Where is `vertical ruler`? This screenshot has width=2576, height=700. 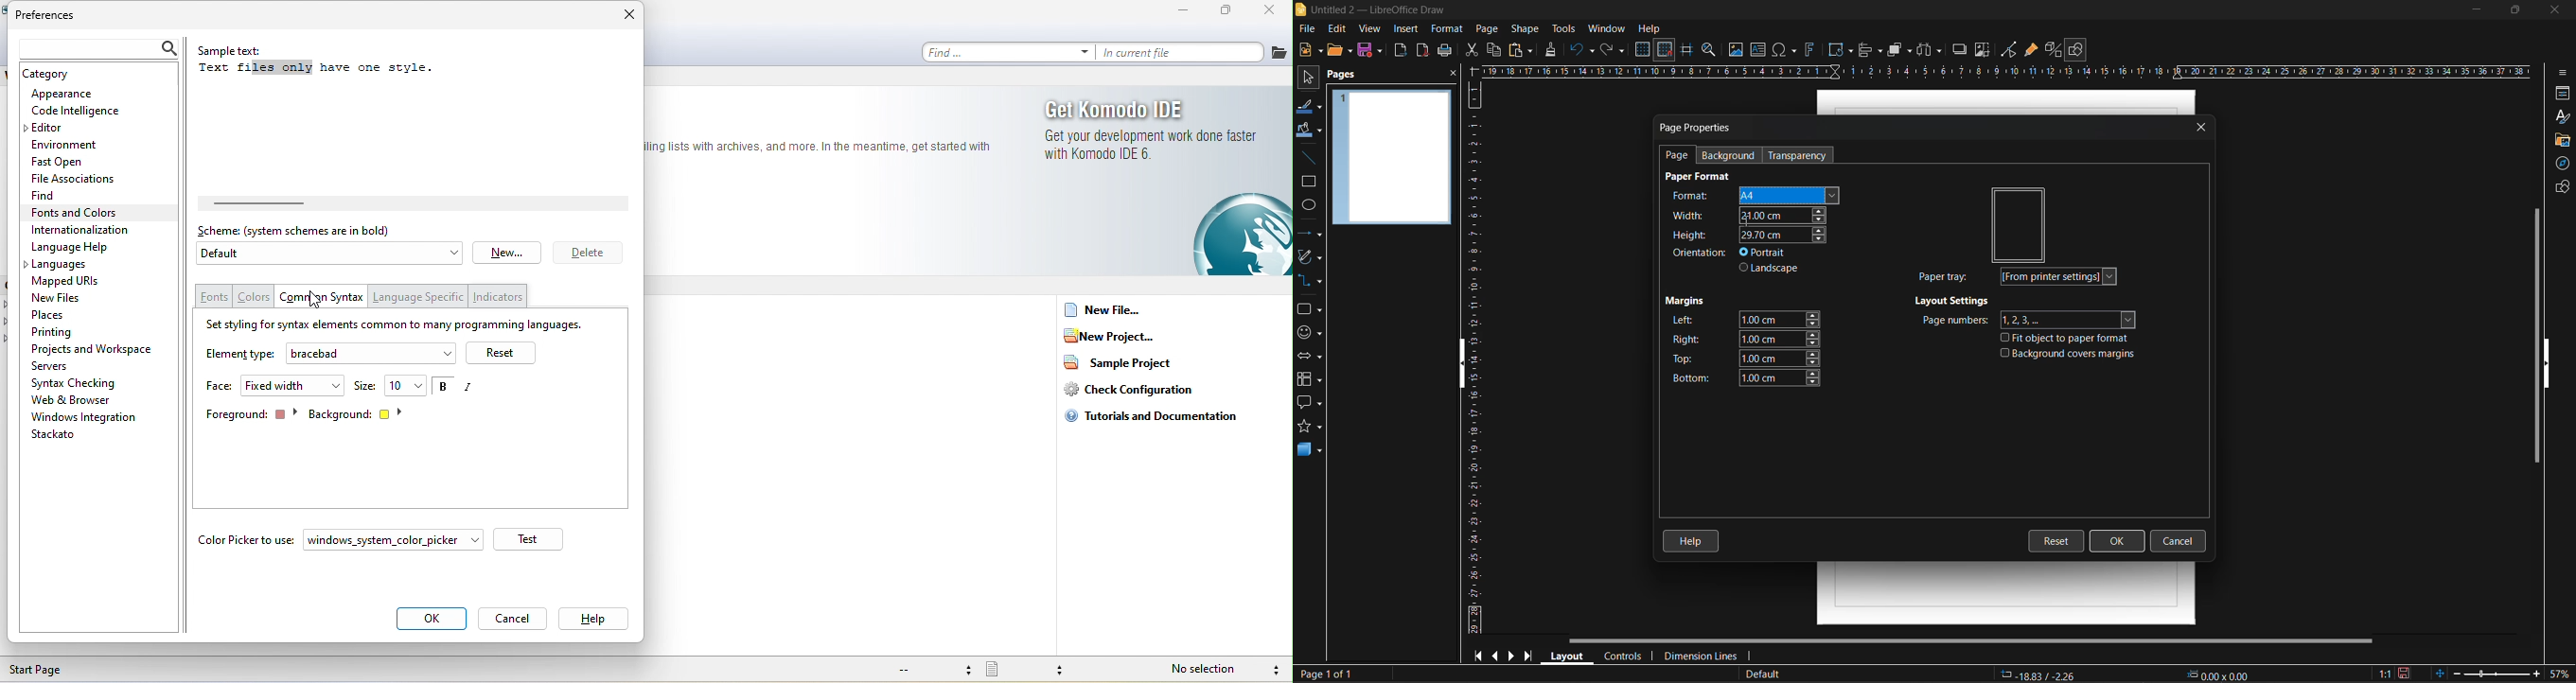
vertical ruler is located at coordinates (1473, 361).